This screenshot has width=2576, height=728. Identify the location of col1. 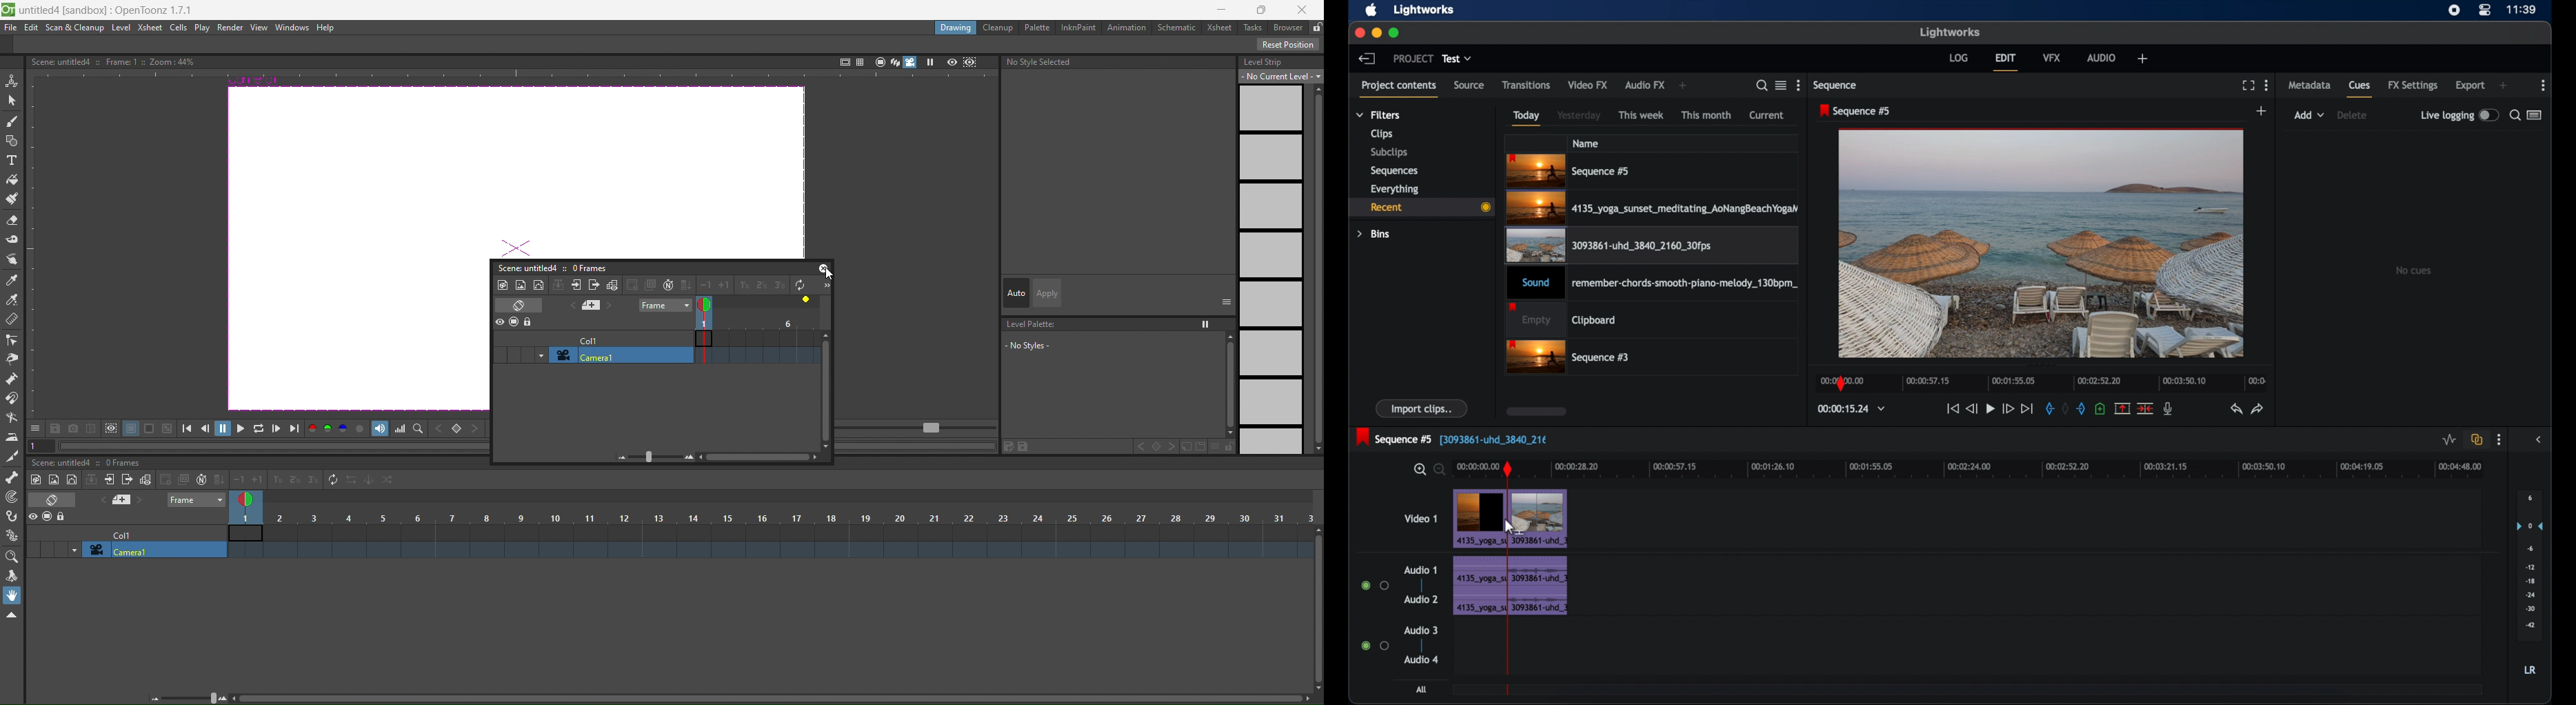
(129, 534).